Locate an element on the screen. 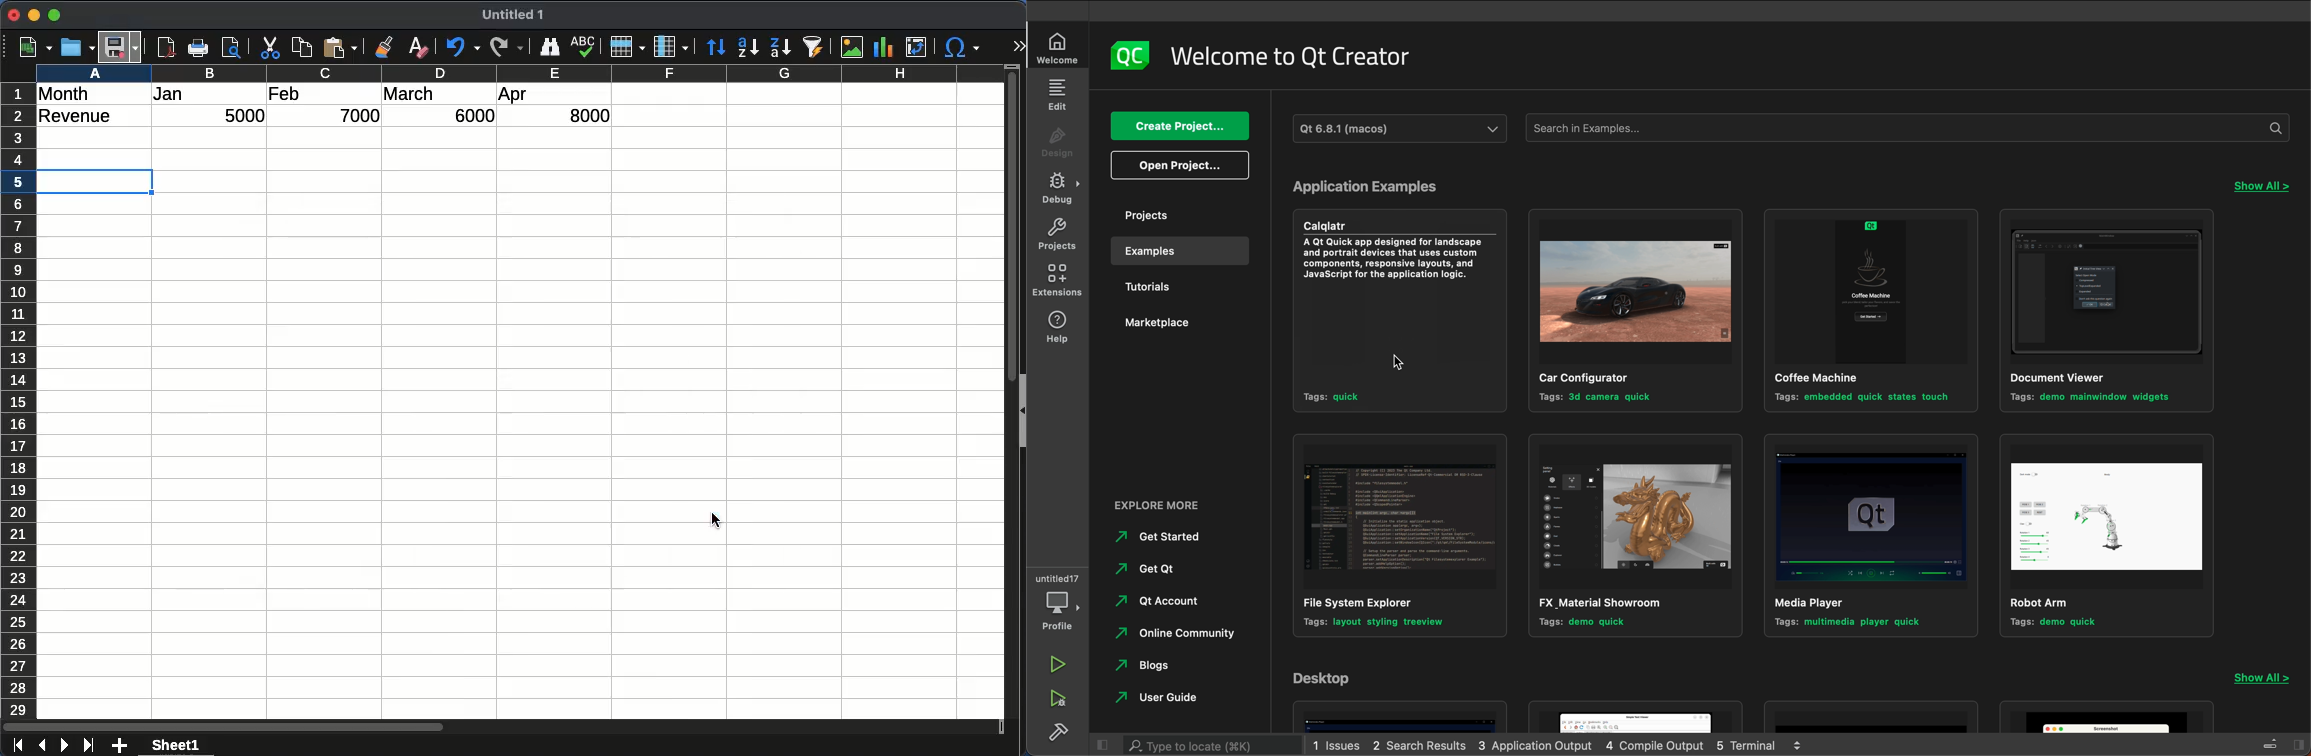 This screenshot has height=756, width=2324. next sheet is located at coordinates (63, 746).